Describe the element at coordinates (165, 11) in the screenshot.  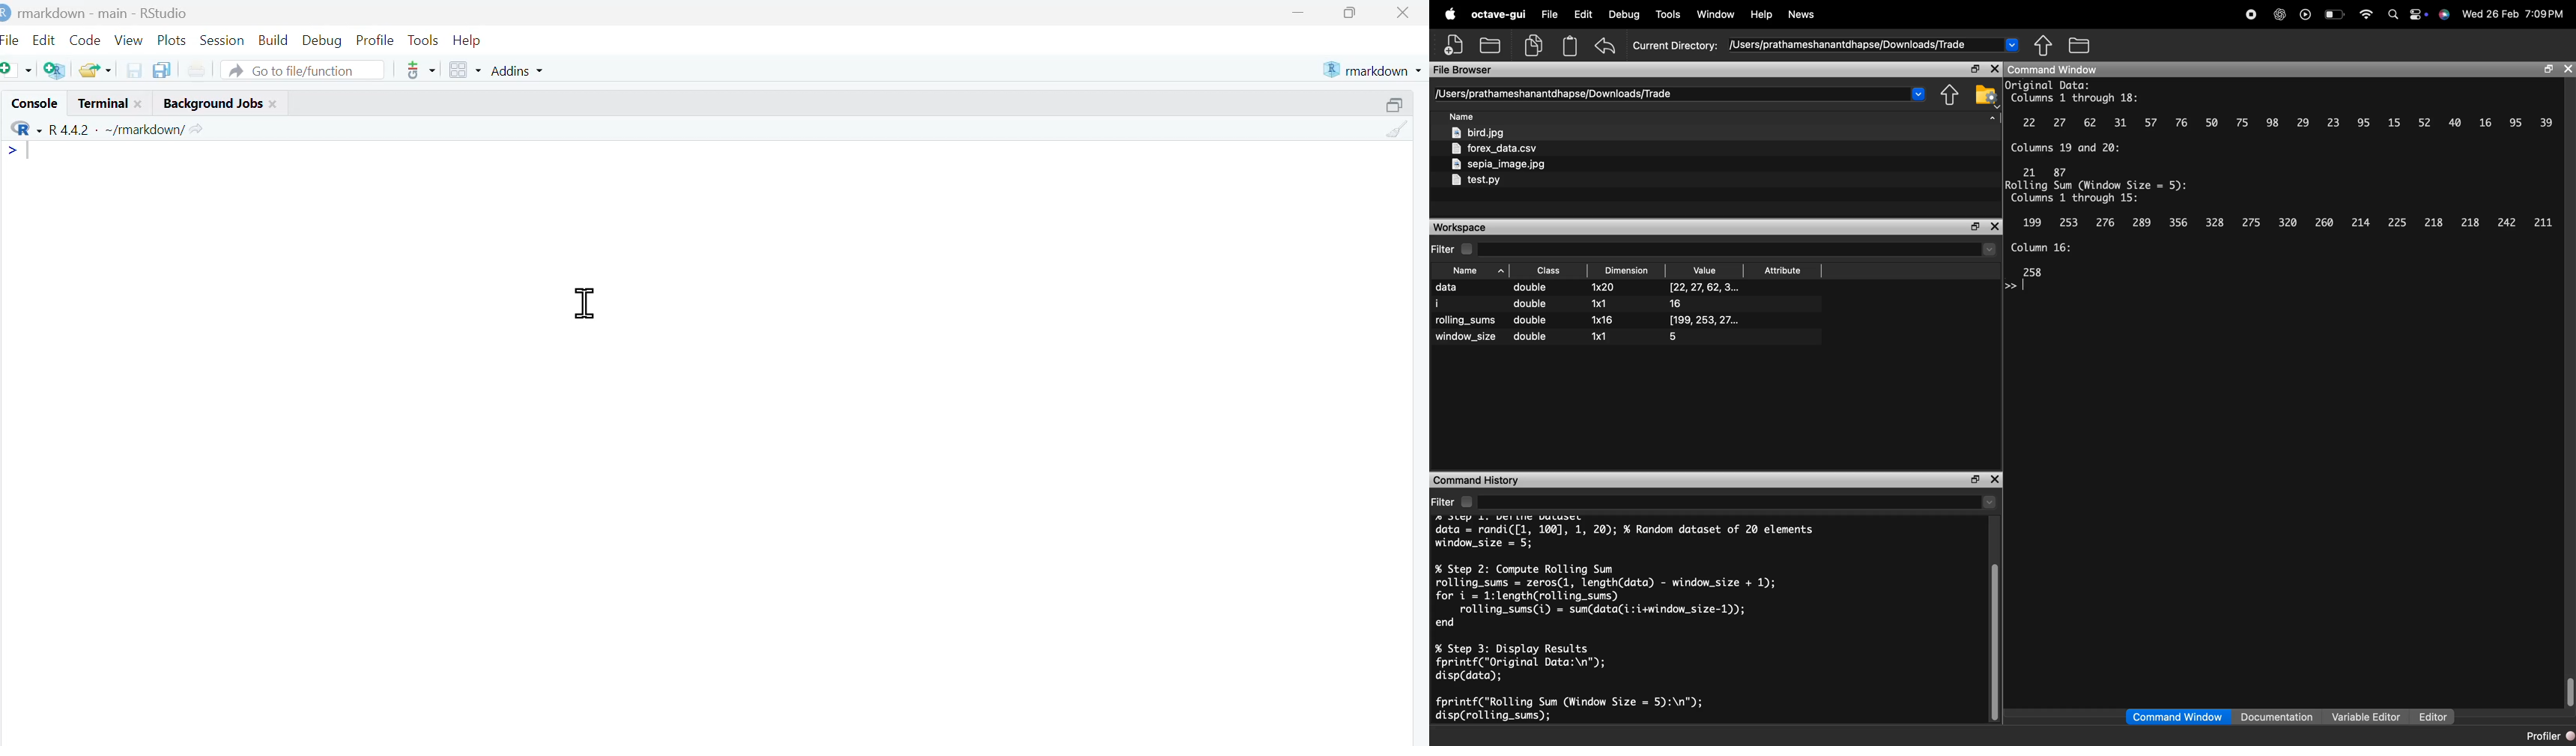
I see `RStudio` at that location.